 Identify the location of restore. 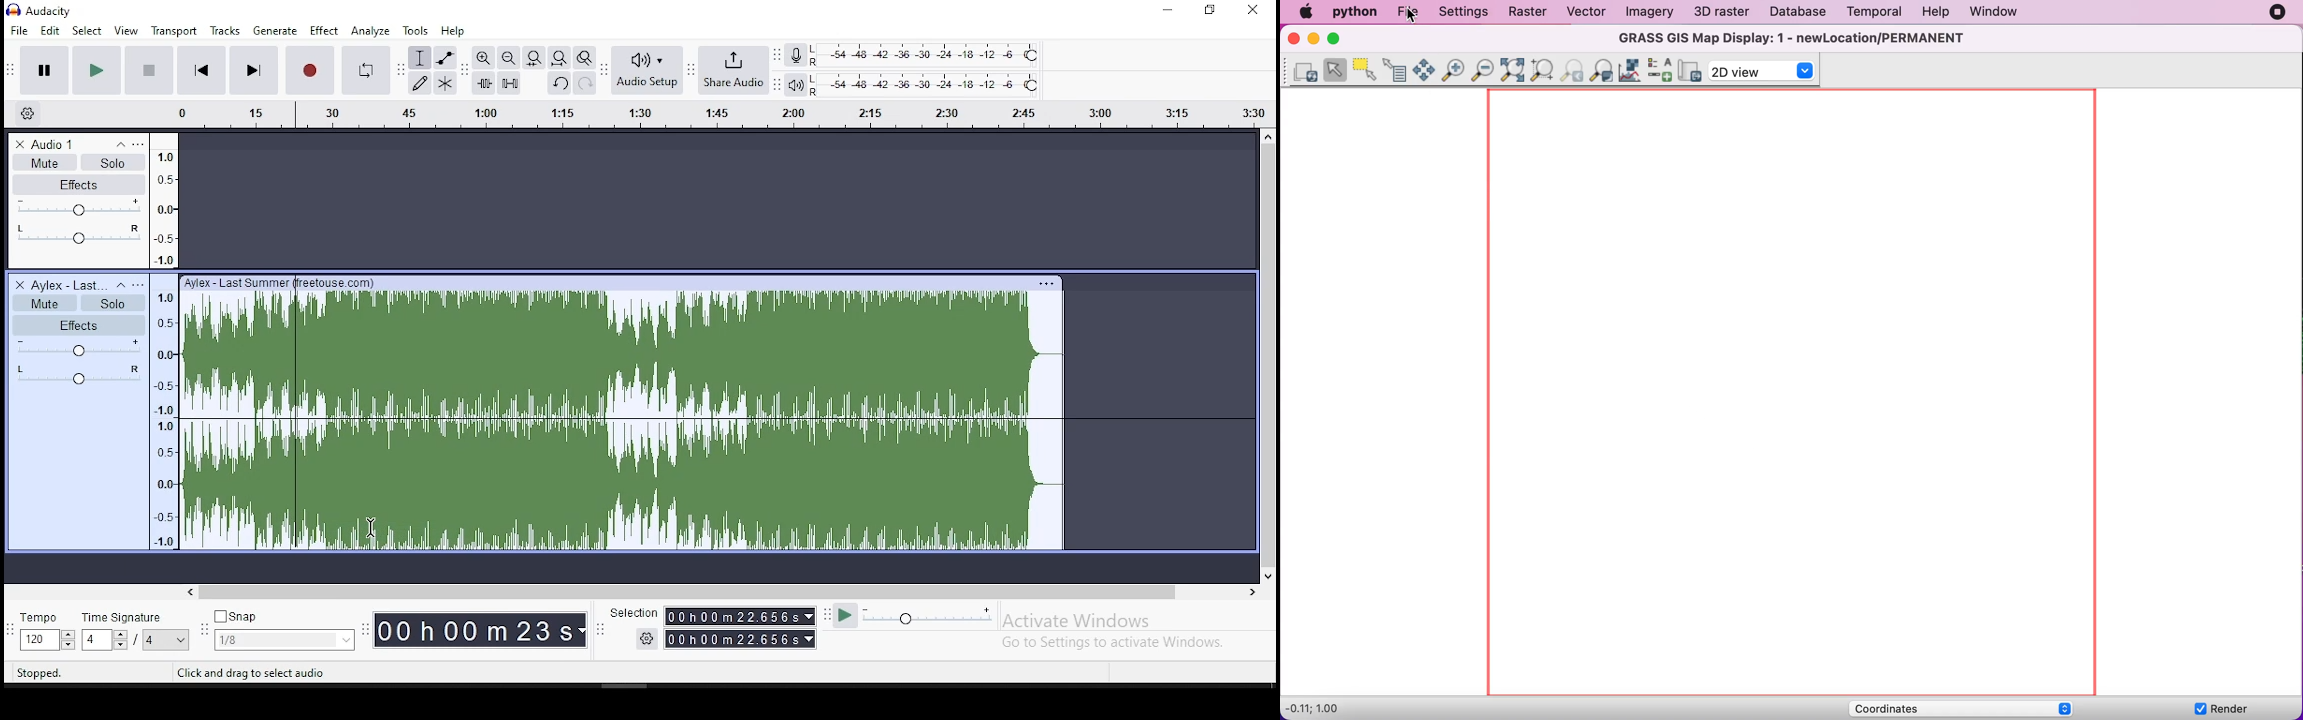
(1211, 10).